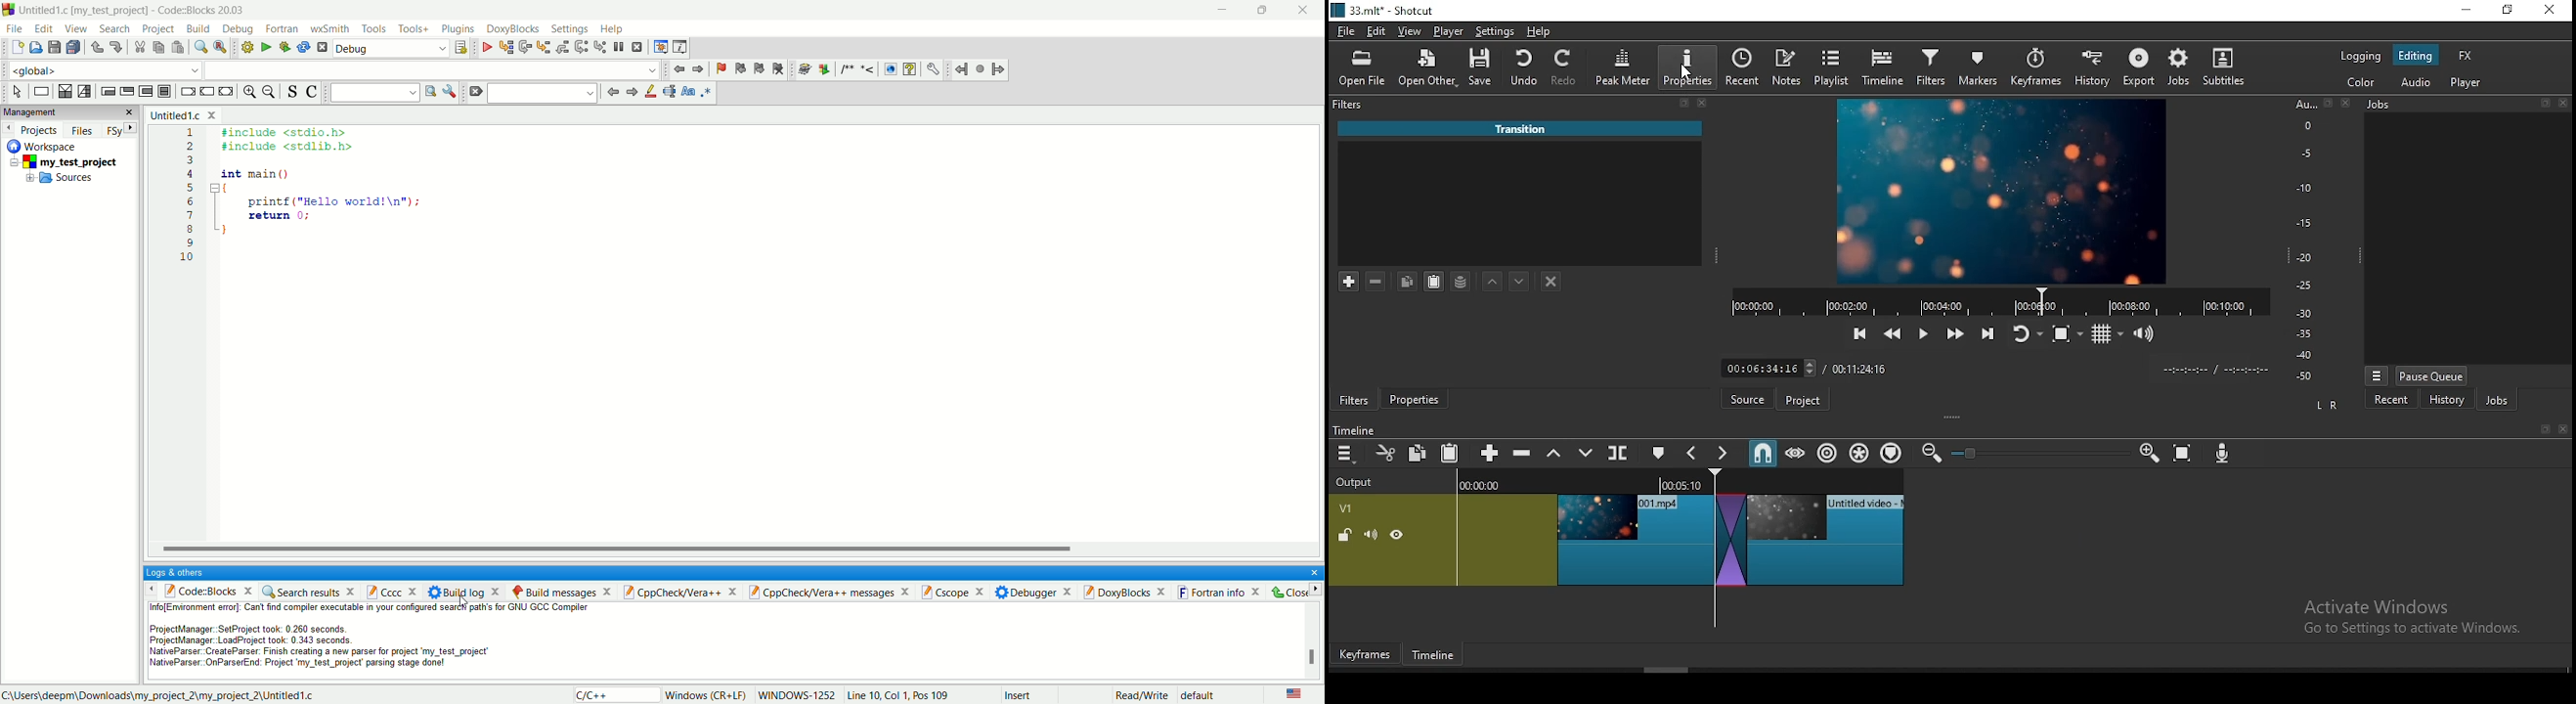  I want to click on , so click(2544, 430).